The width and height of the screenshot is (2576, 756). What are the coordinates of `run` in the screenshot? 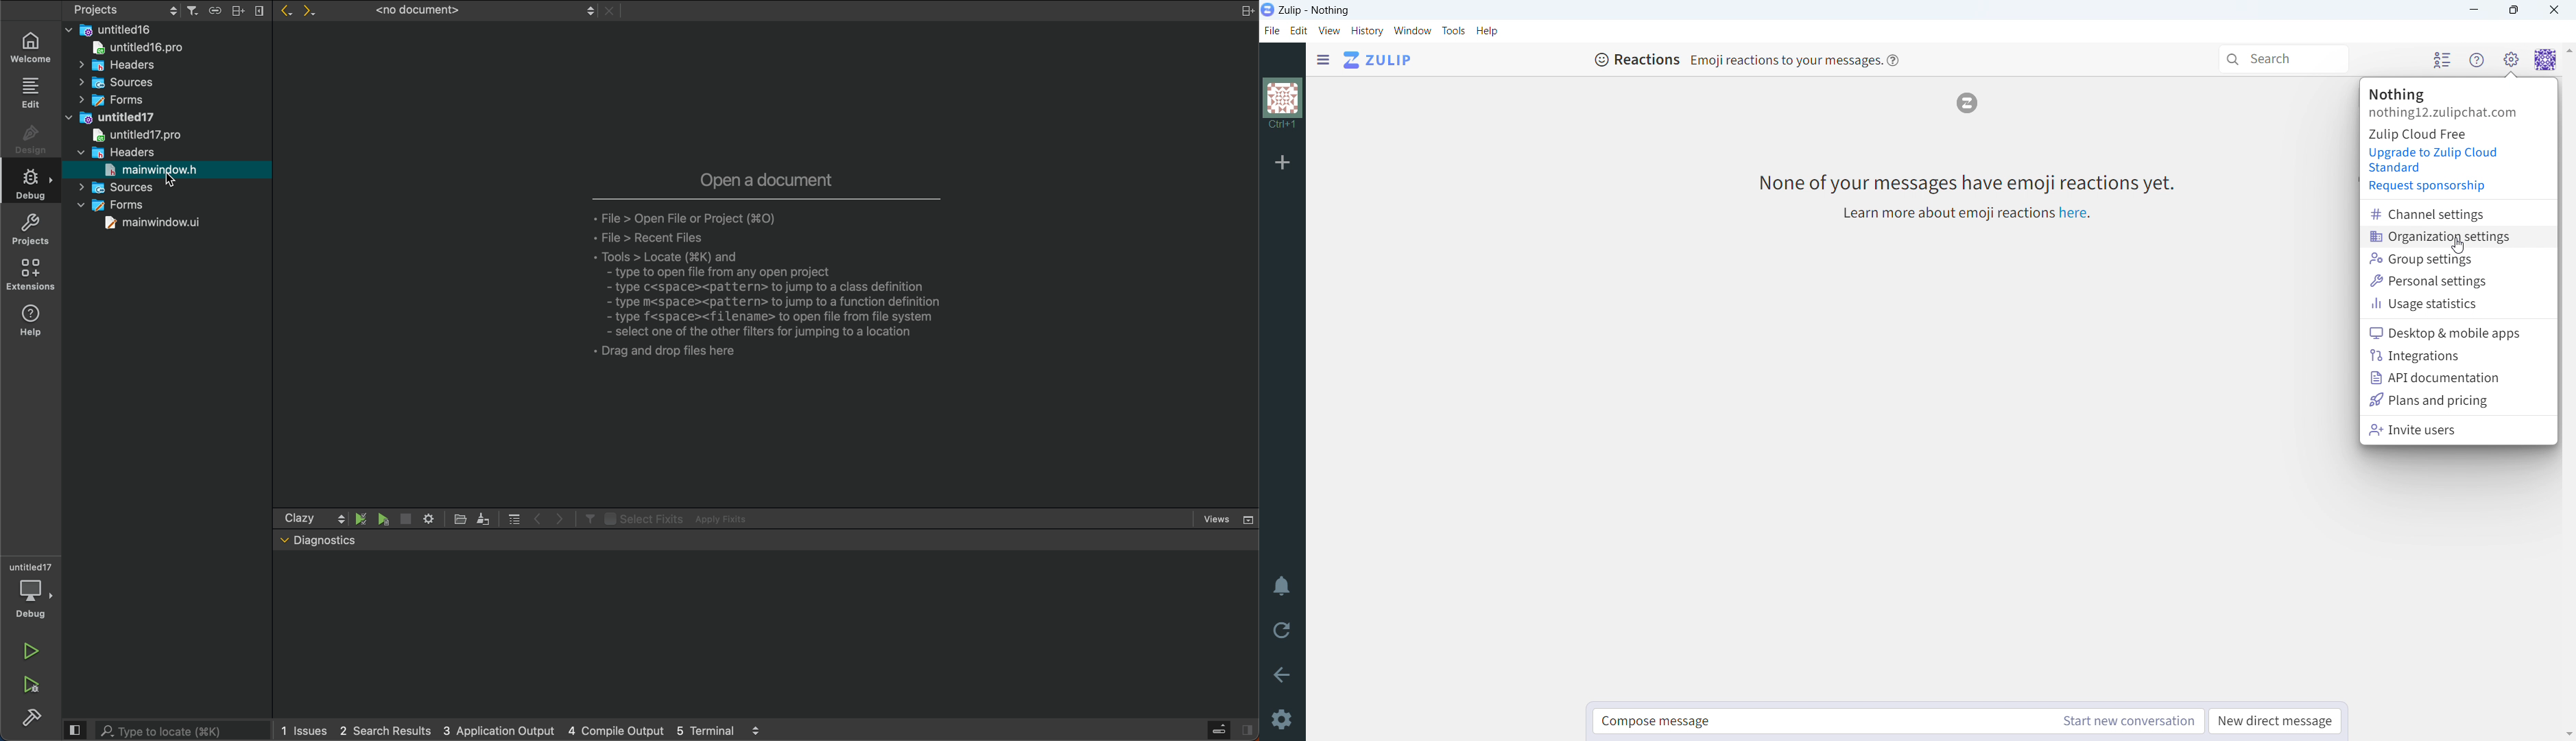 It's located at (31, 651).